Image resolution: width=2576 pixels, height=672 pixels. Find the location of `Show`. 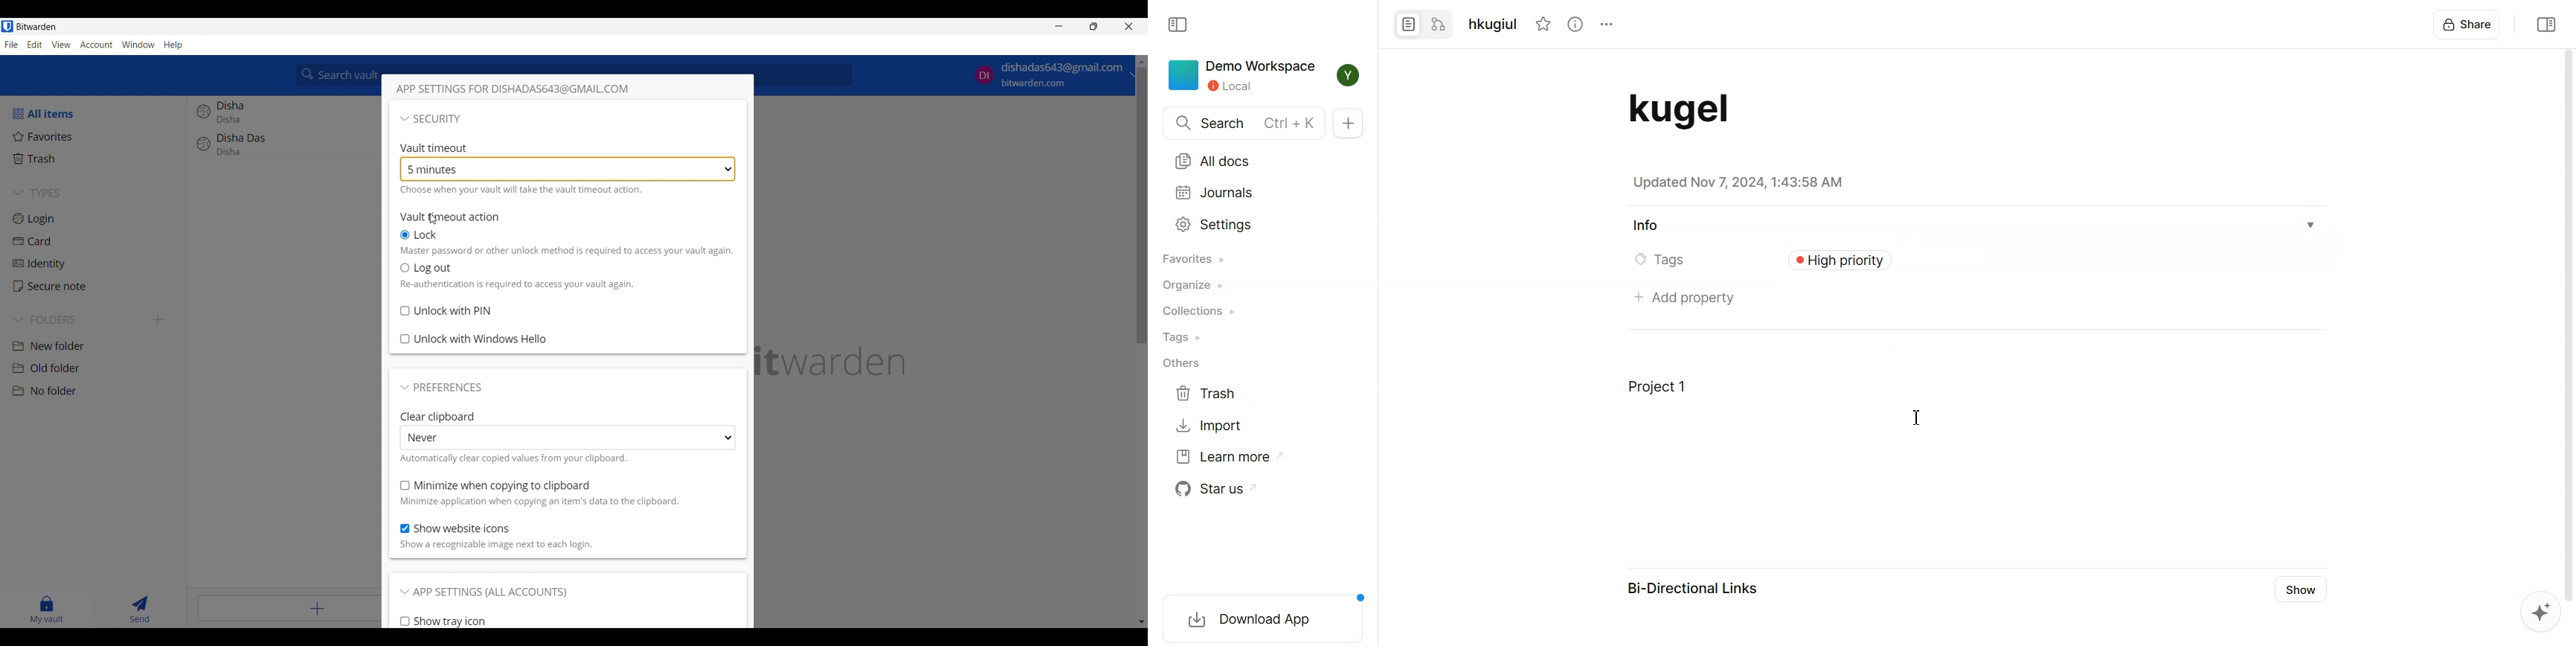

Show is located at coordinates (2304, 589).